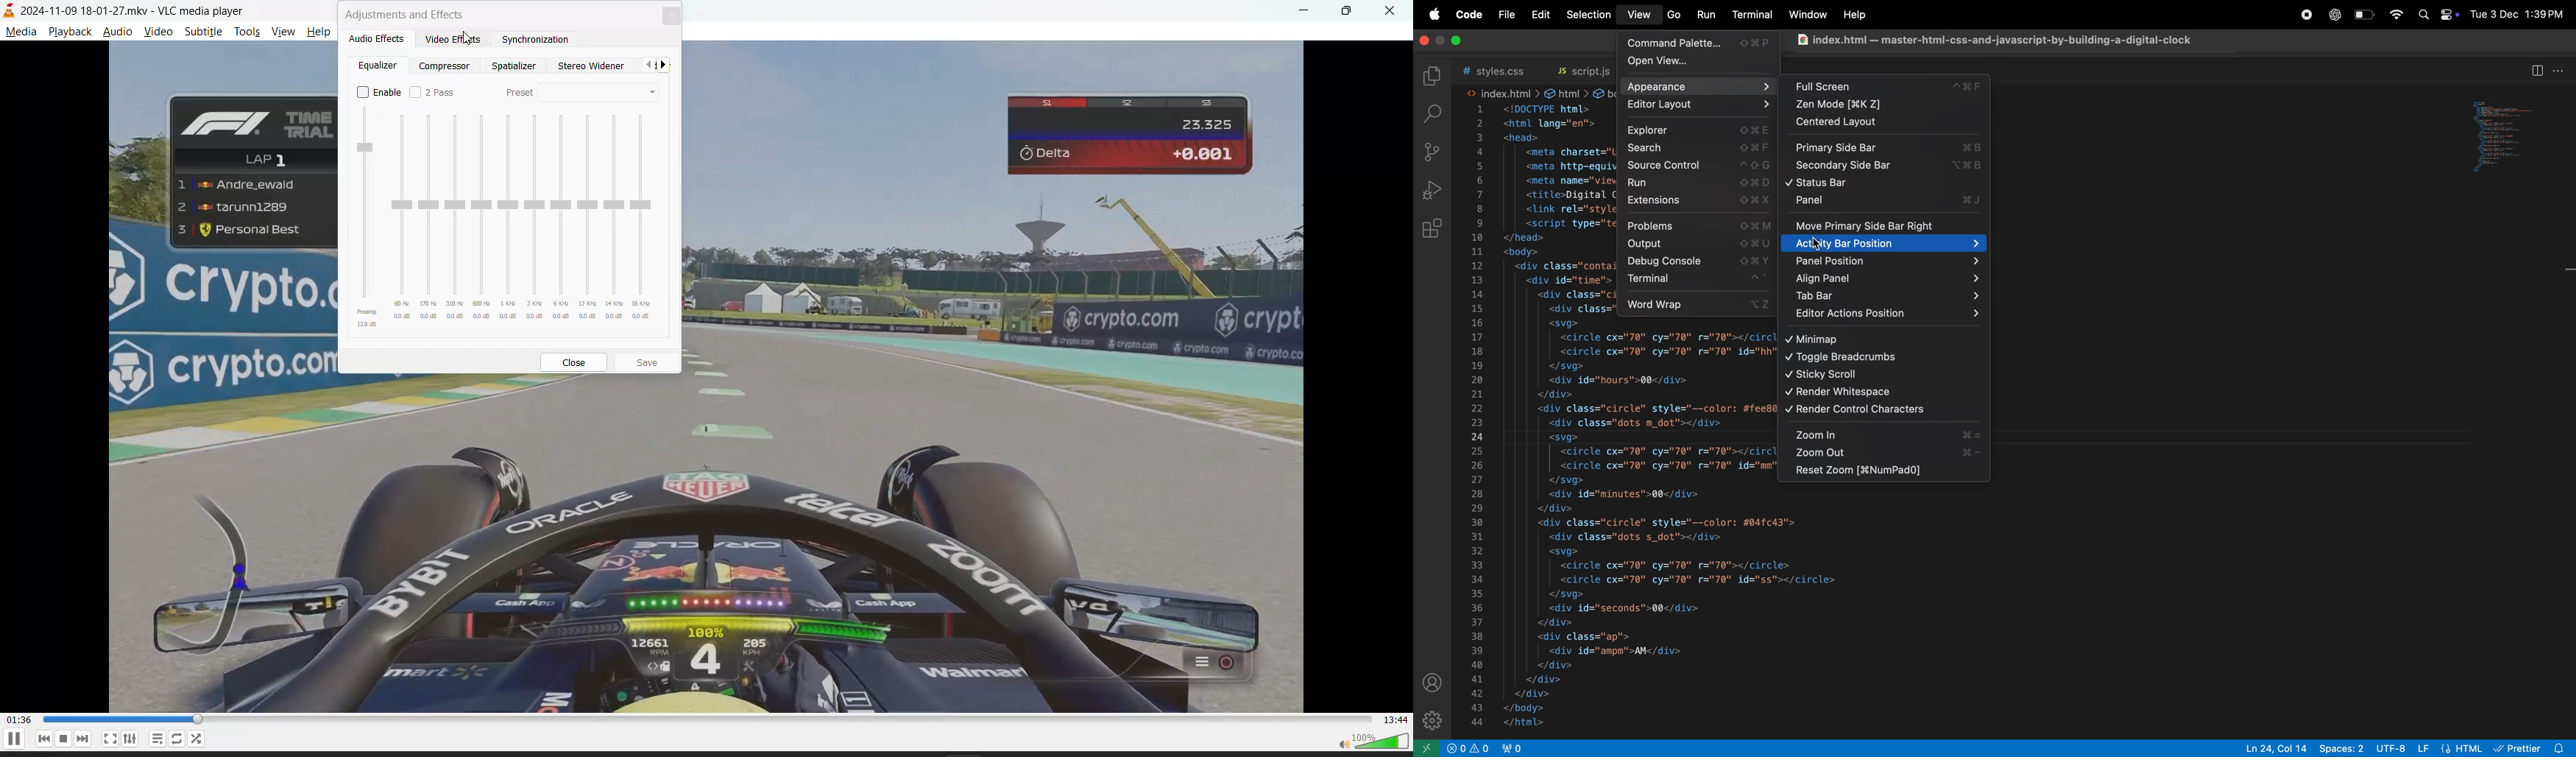  I want to click on go, so click(1674, 16).